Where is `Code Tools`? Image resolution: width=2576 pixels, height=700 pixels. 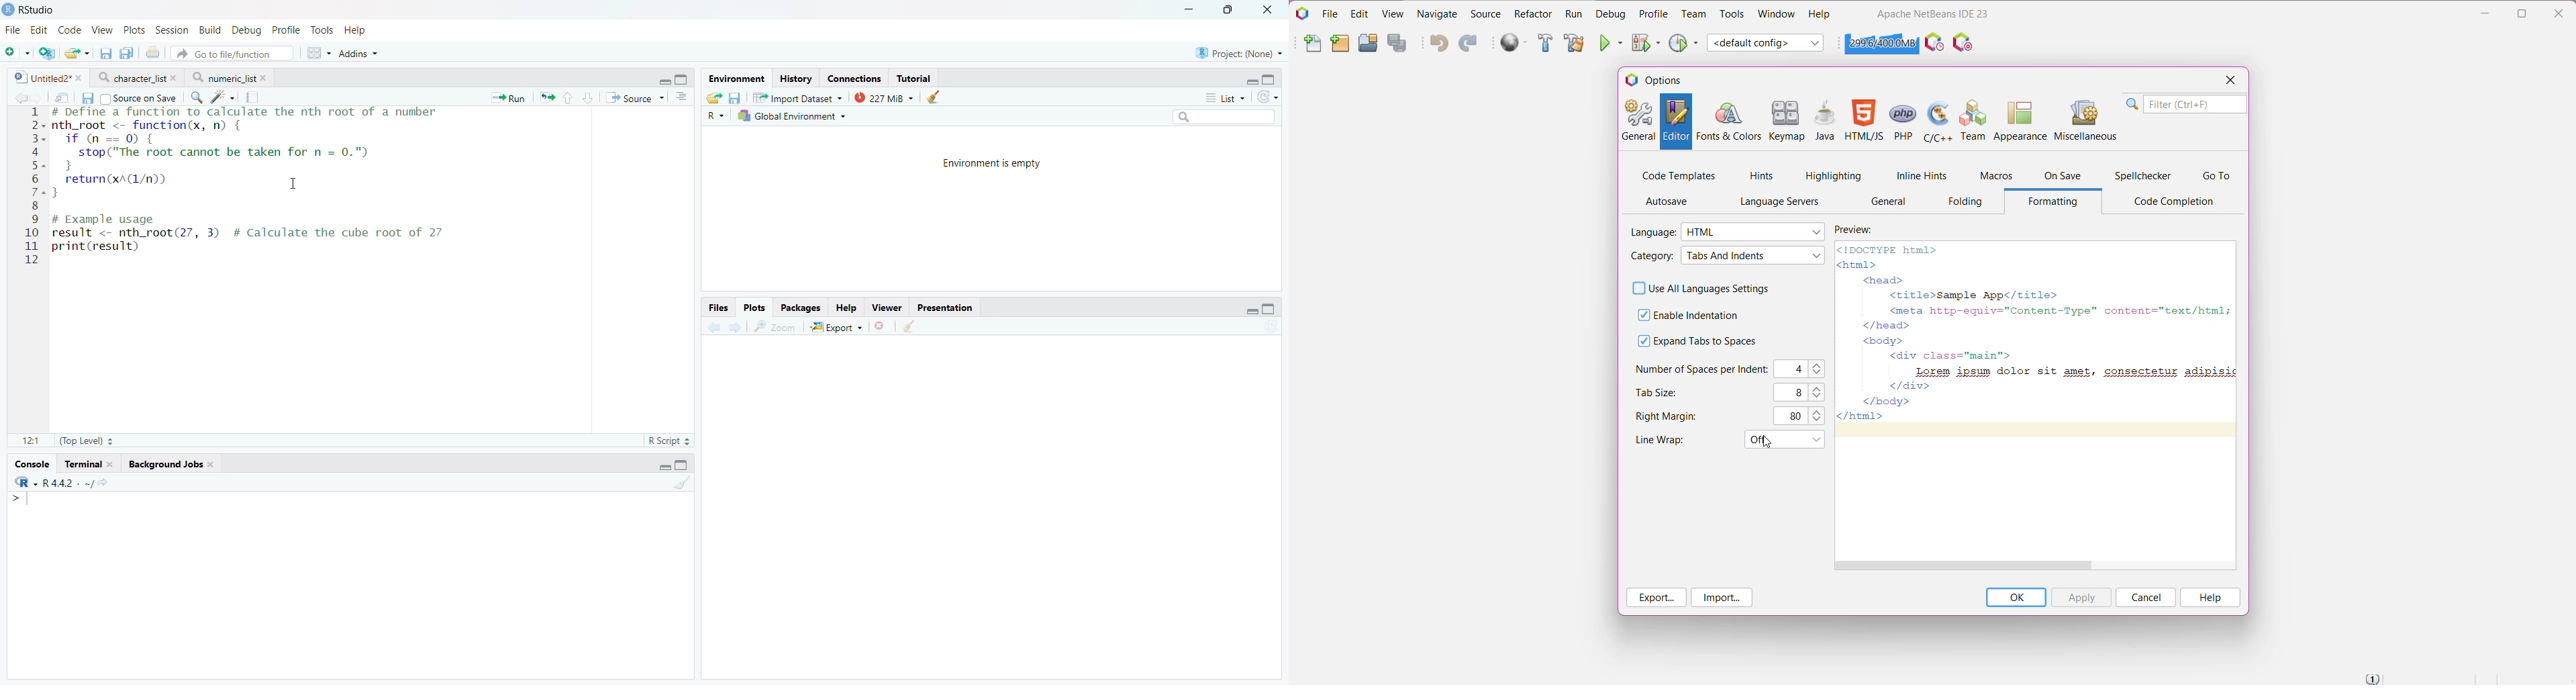
Code Tools is located at coordinates (224, 97).